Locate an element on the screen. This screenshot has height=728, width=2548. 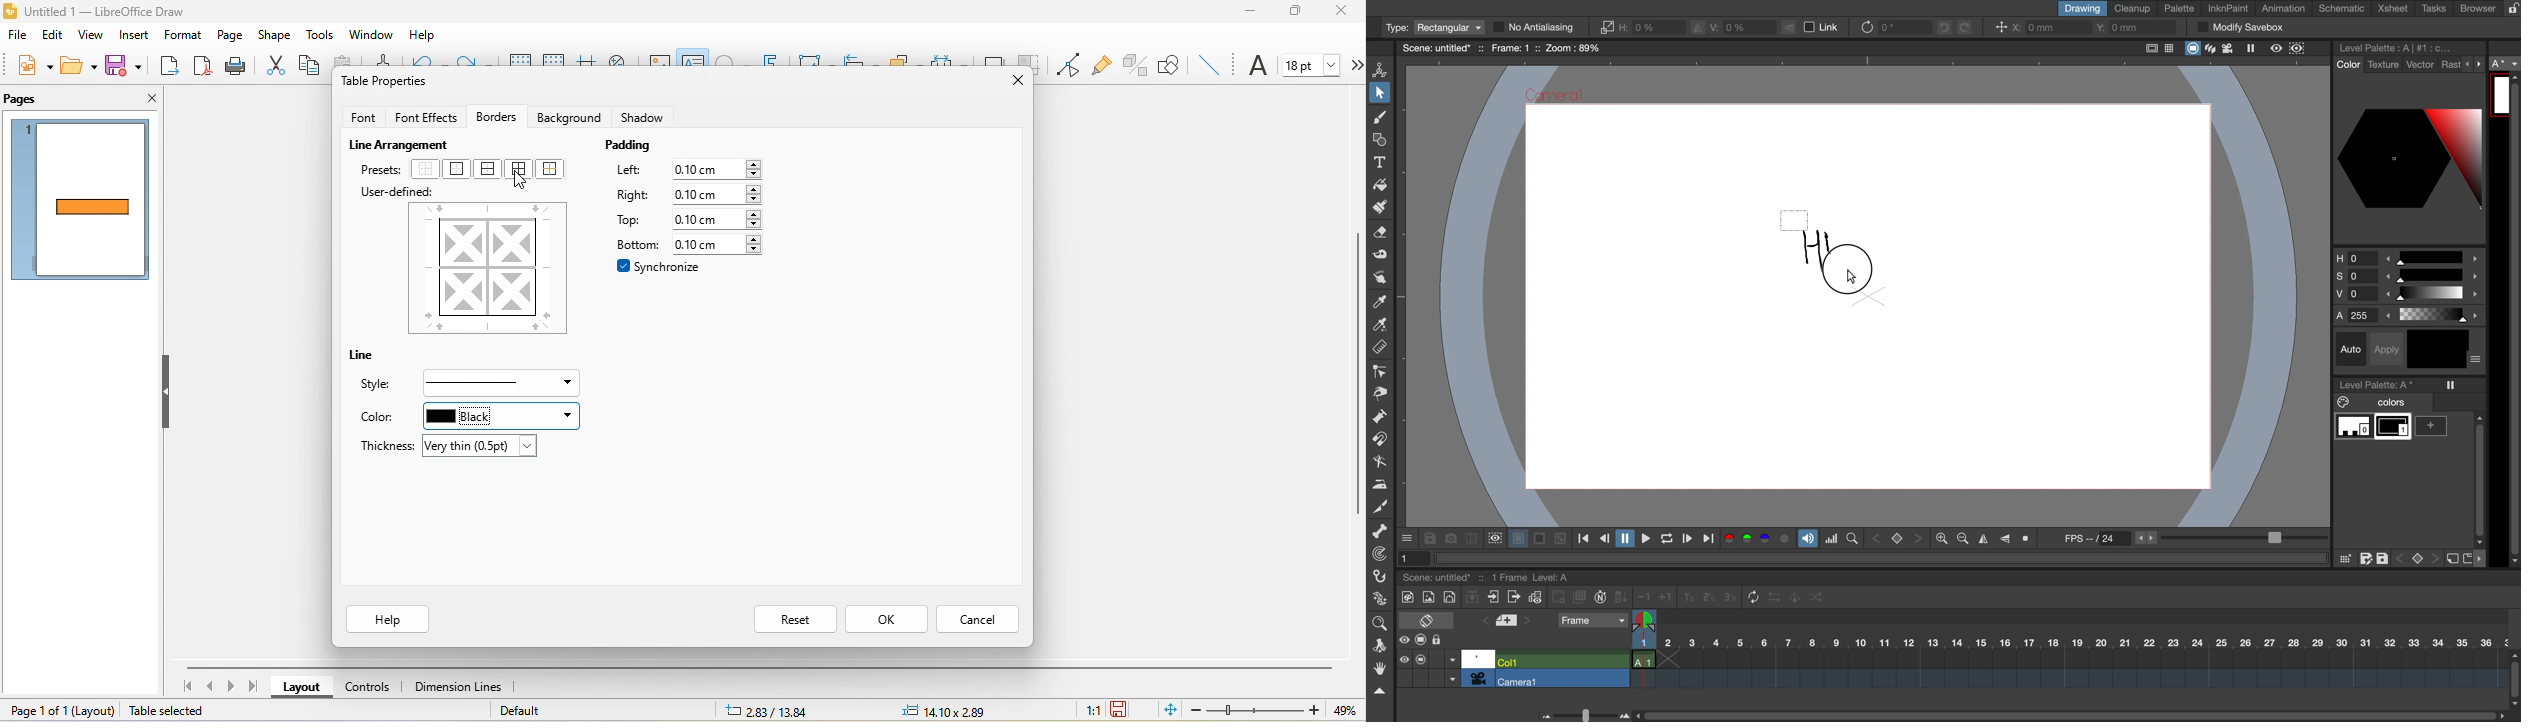
select outer border and all inner line is located at coordinates (518, 174).